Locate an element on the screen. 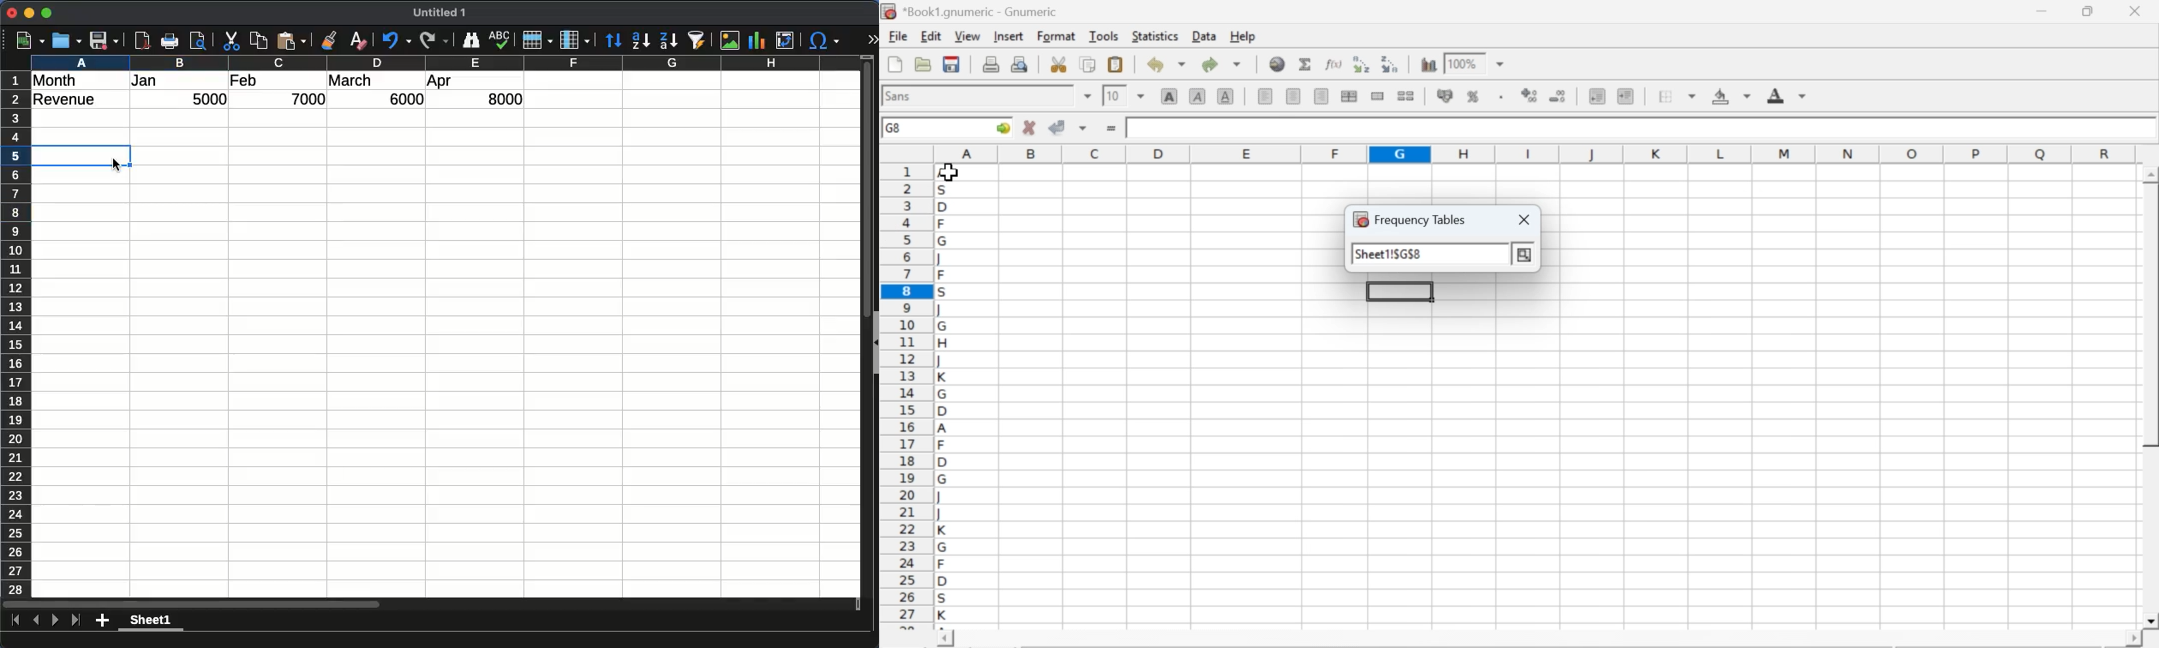 Image resolution: width=2184 pixels, height=672 pixels. sketch is located at coordinates (500, 40).